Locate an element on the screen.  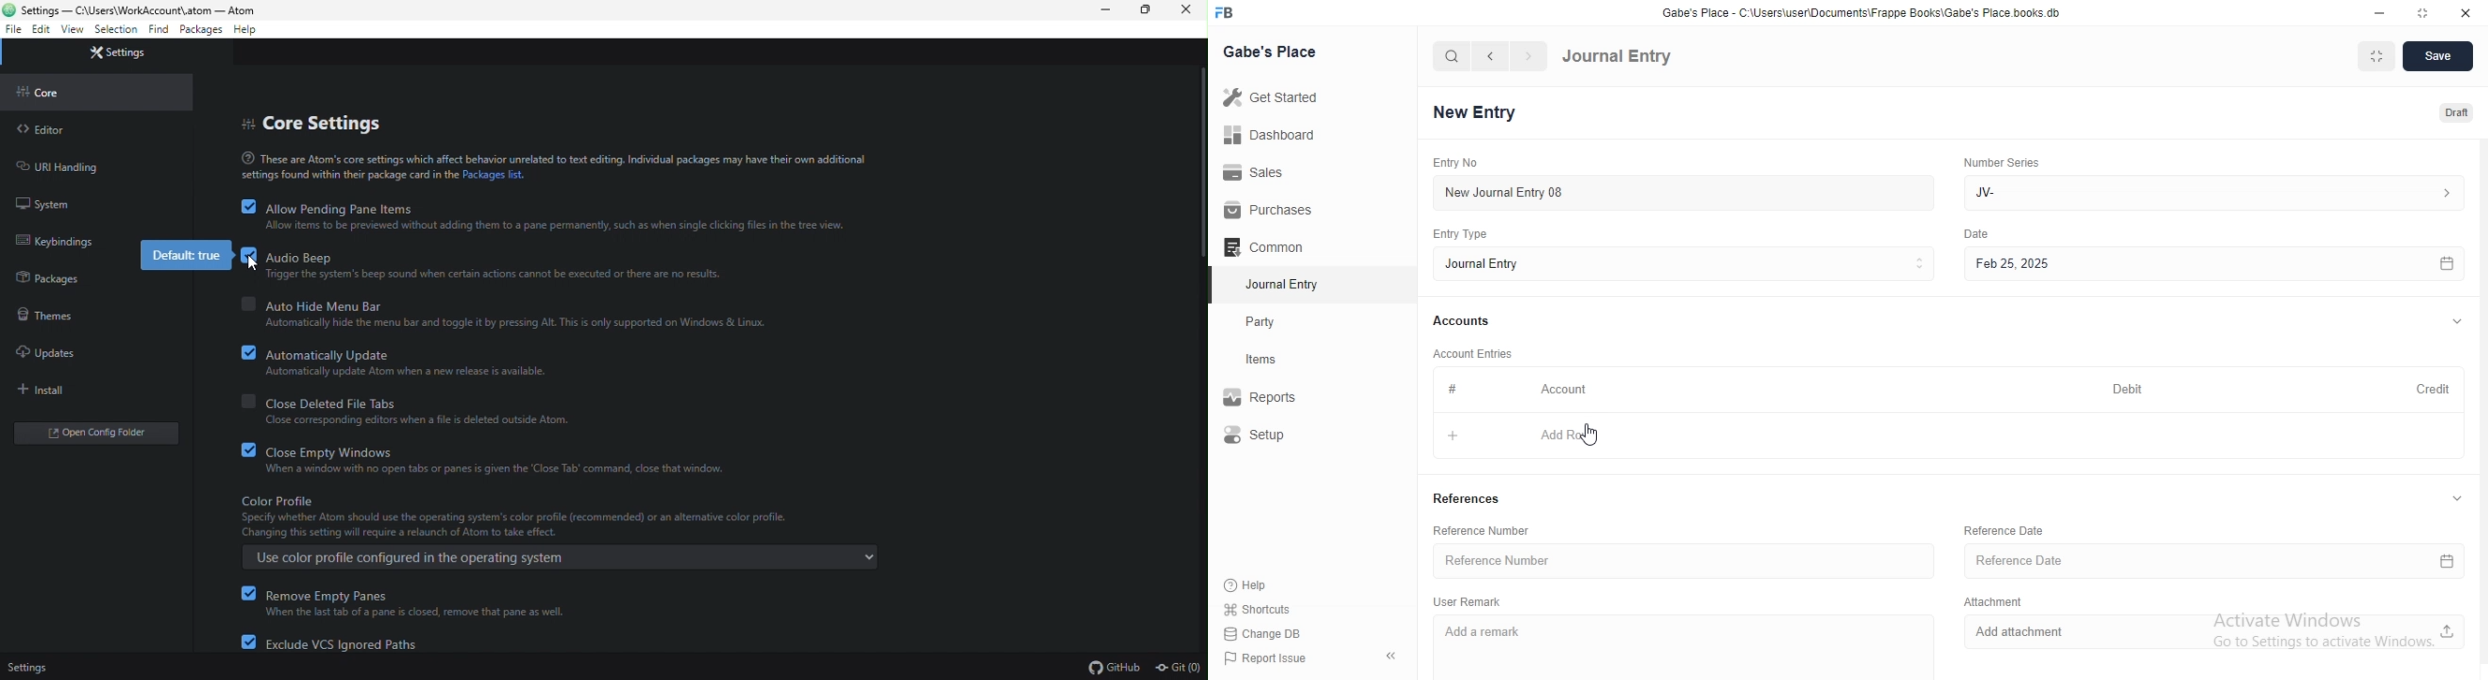
# is located at coordinates (1451, 390).